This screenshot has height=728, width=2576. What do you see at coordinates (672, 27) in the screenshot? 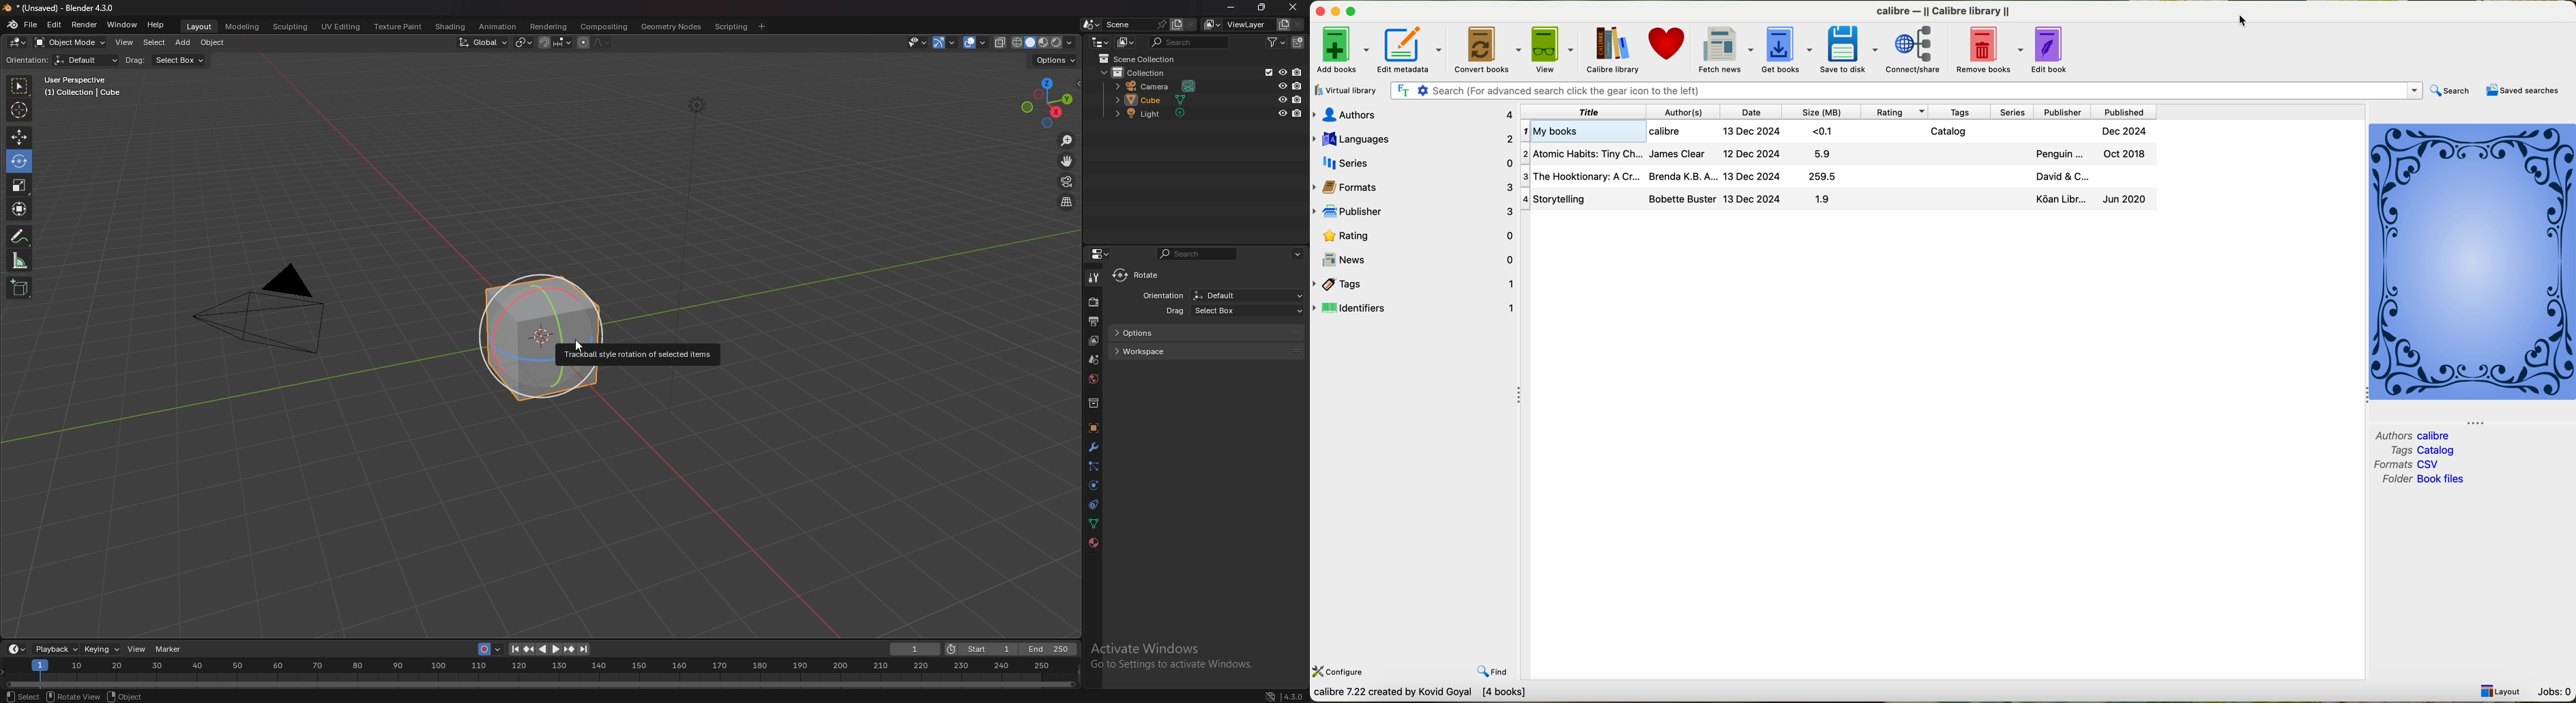
I see `geometry nodes` at bounding box center [672, 27].